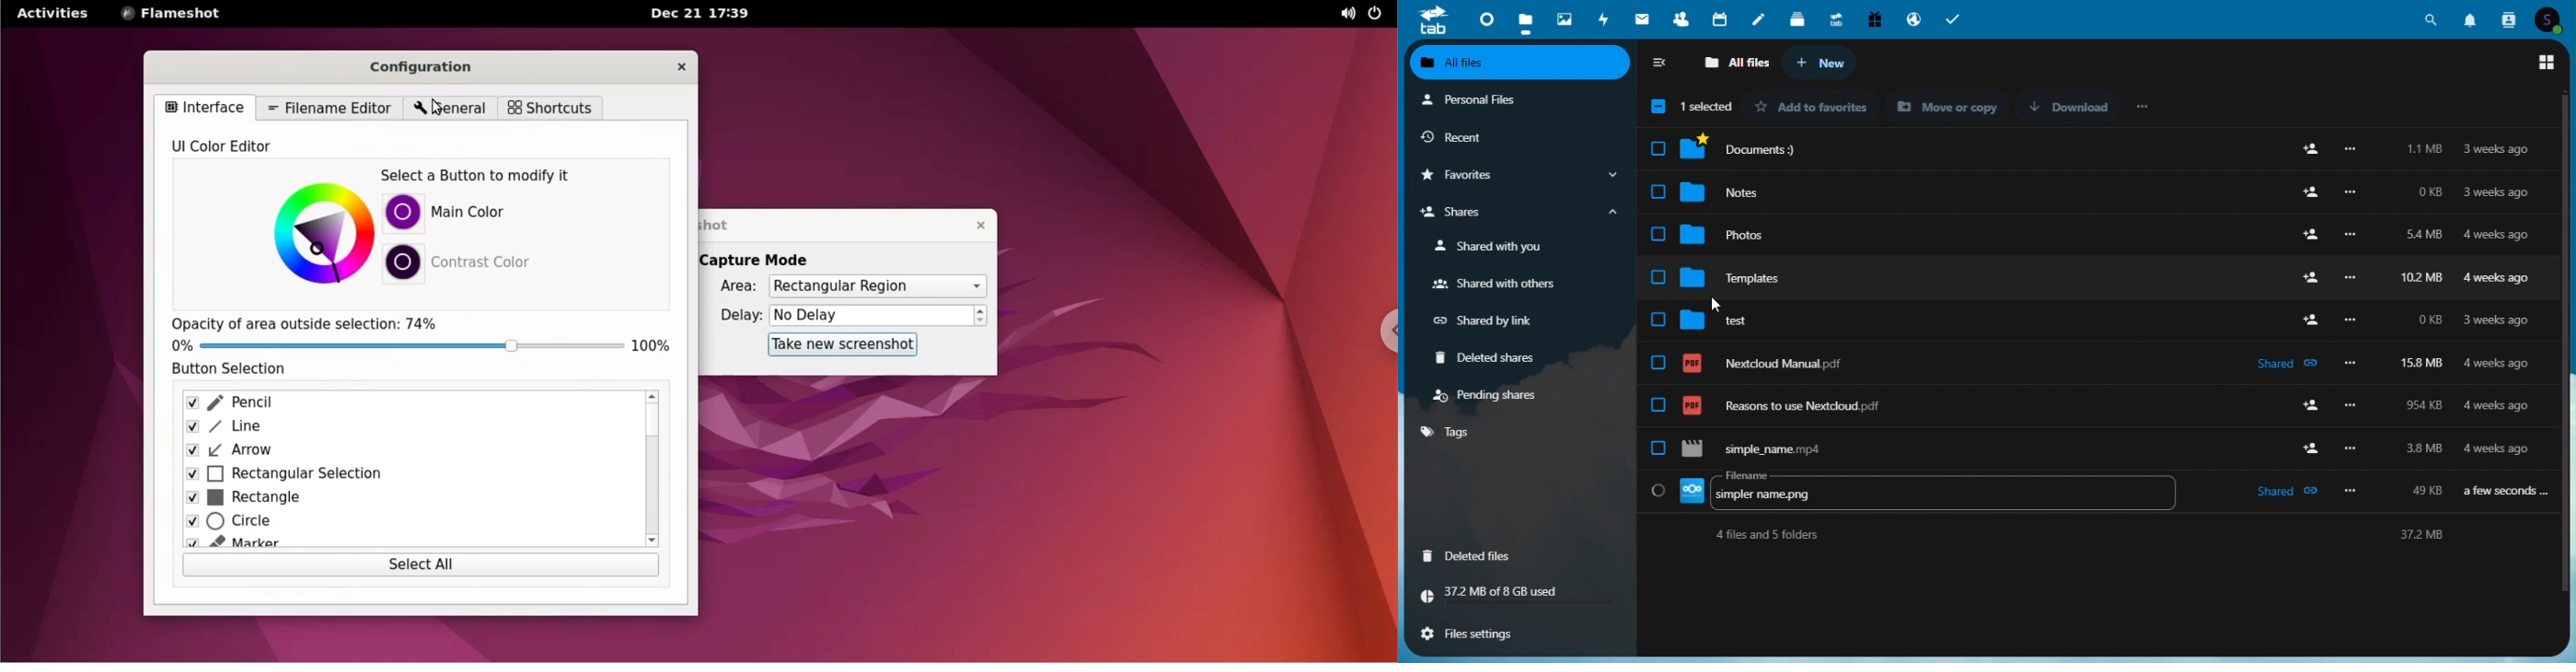  I want to click on Add to favourites, so click(1818, 106).